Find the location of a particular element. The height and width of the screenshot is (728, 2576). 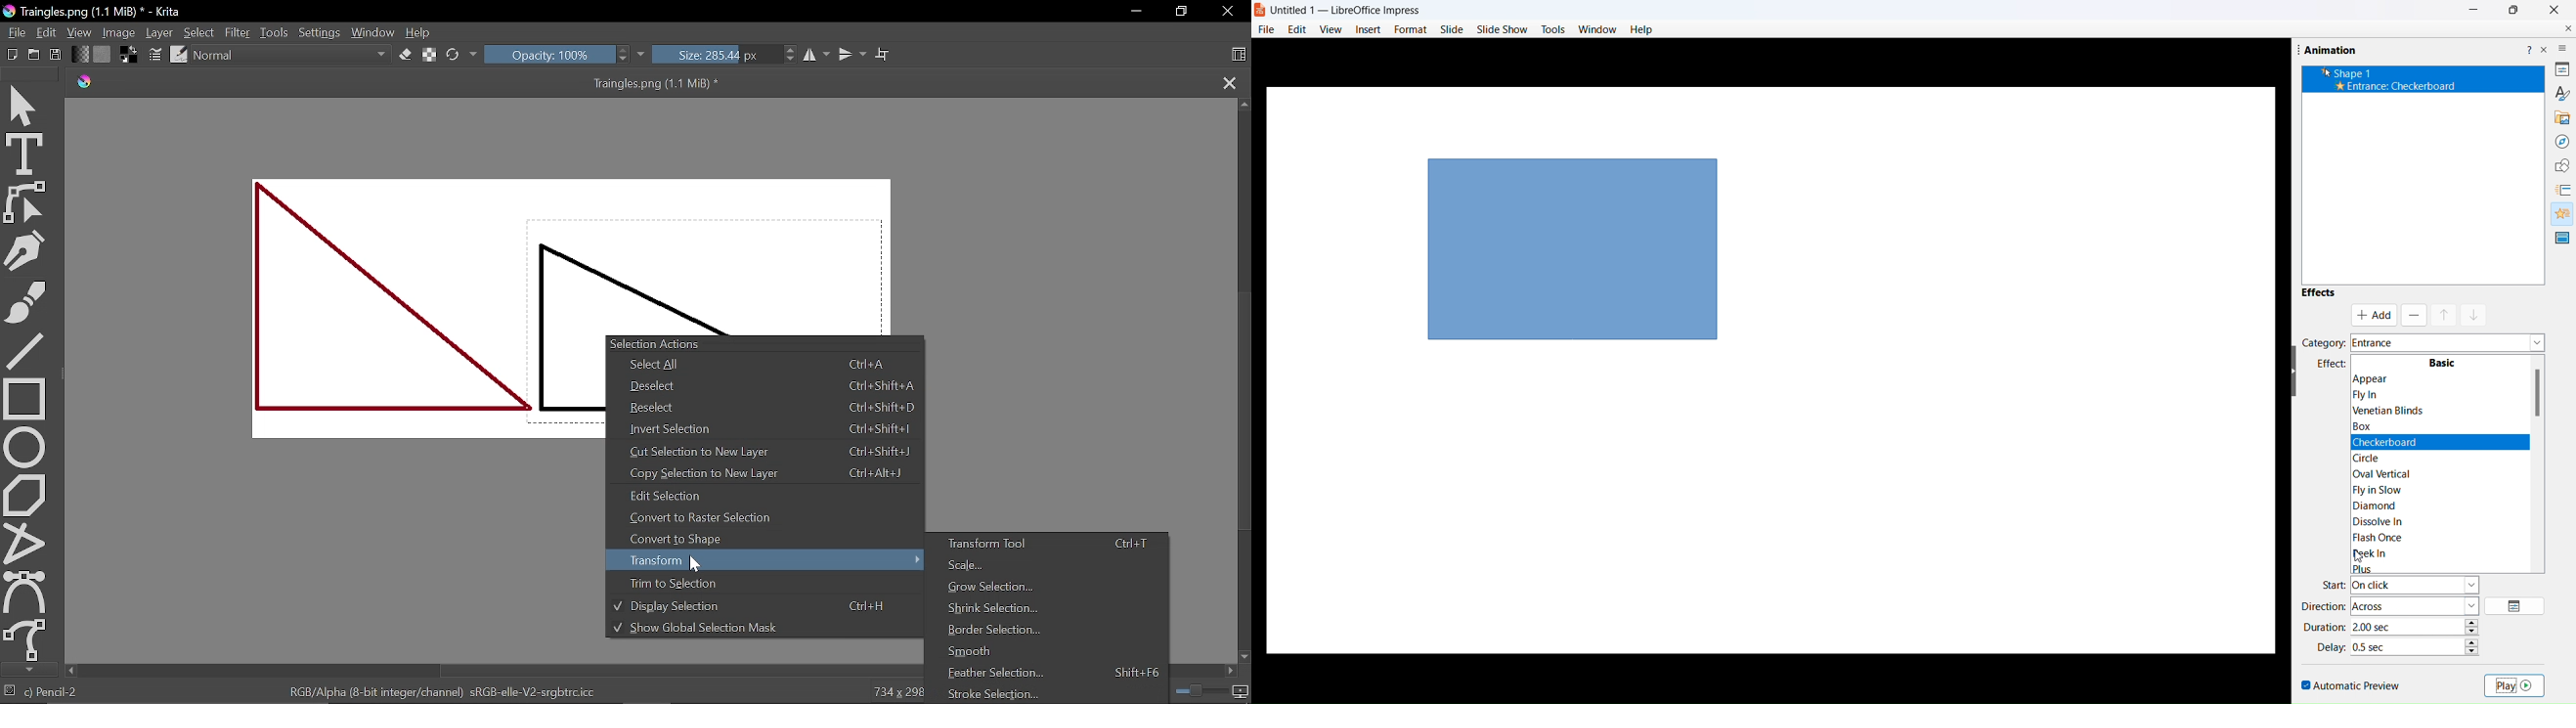

Normal is located at coordinates (291, 56).